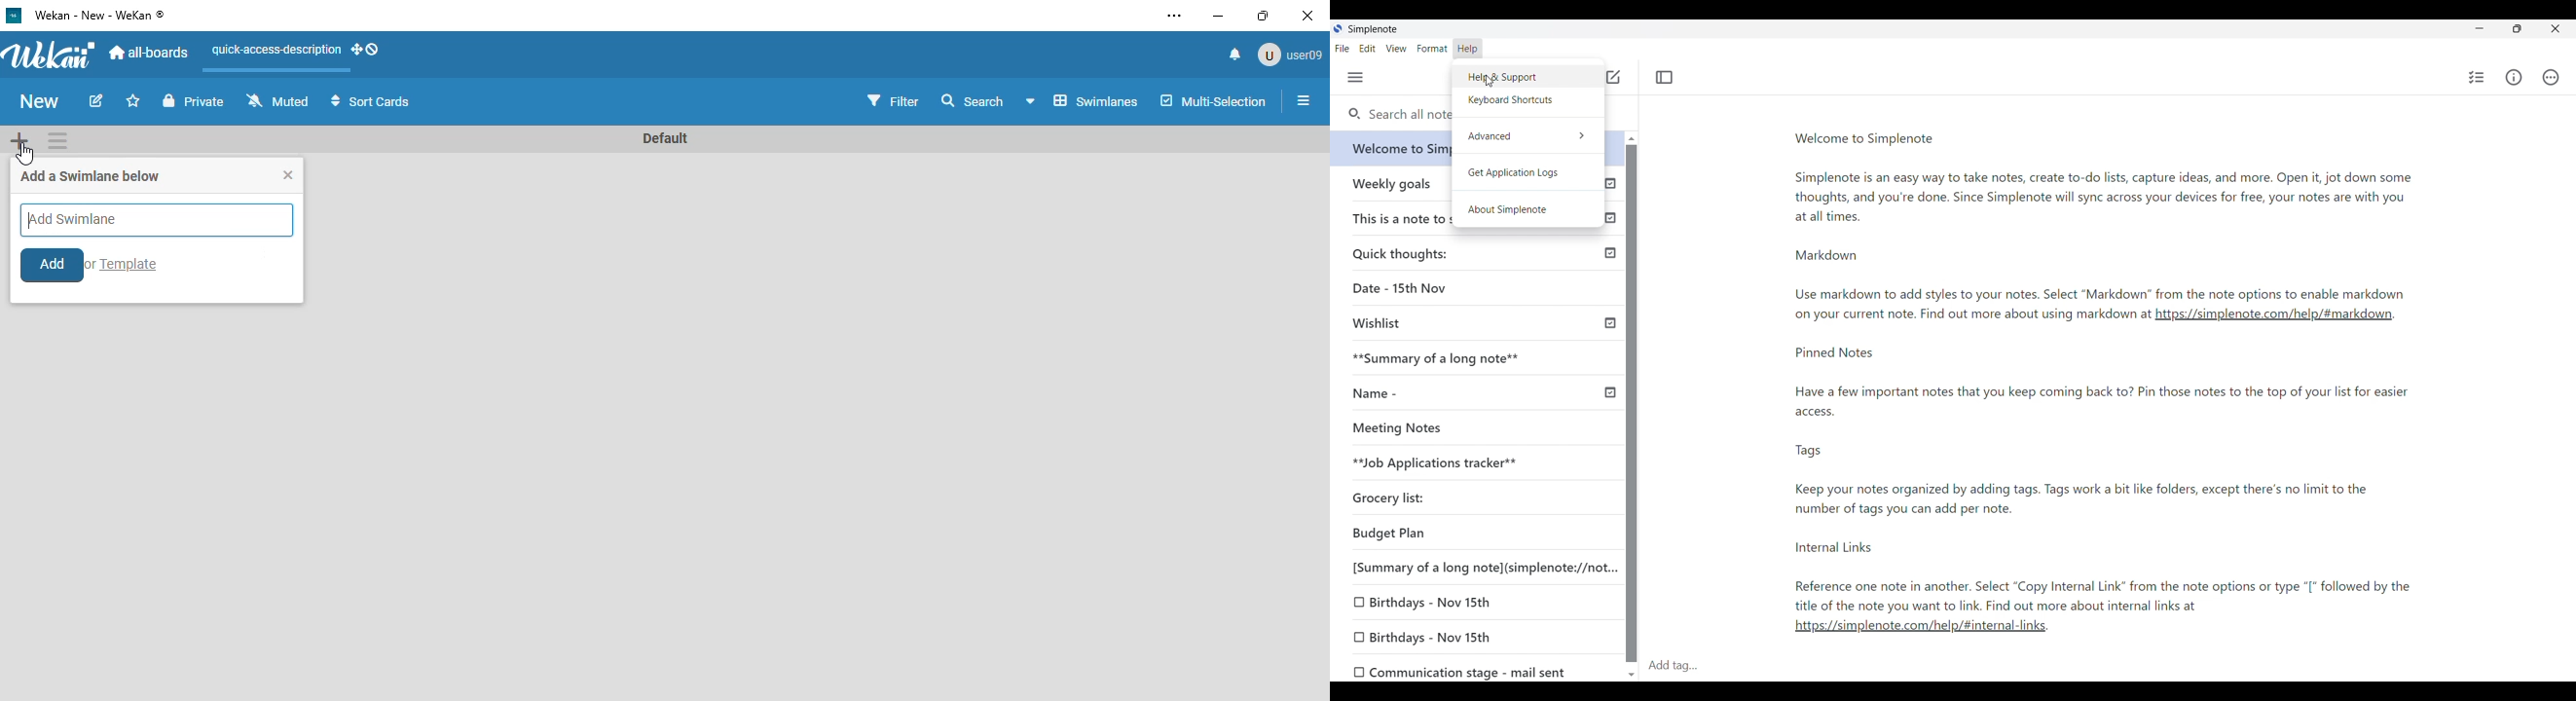 The width and height of the screenshot is (2576, 728). Describe the element at coordinates (1468, 49) in the screenshot. I see `Help menu` at that location.